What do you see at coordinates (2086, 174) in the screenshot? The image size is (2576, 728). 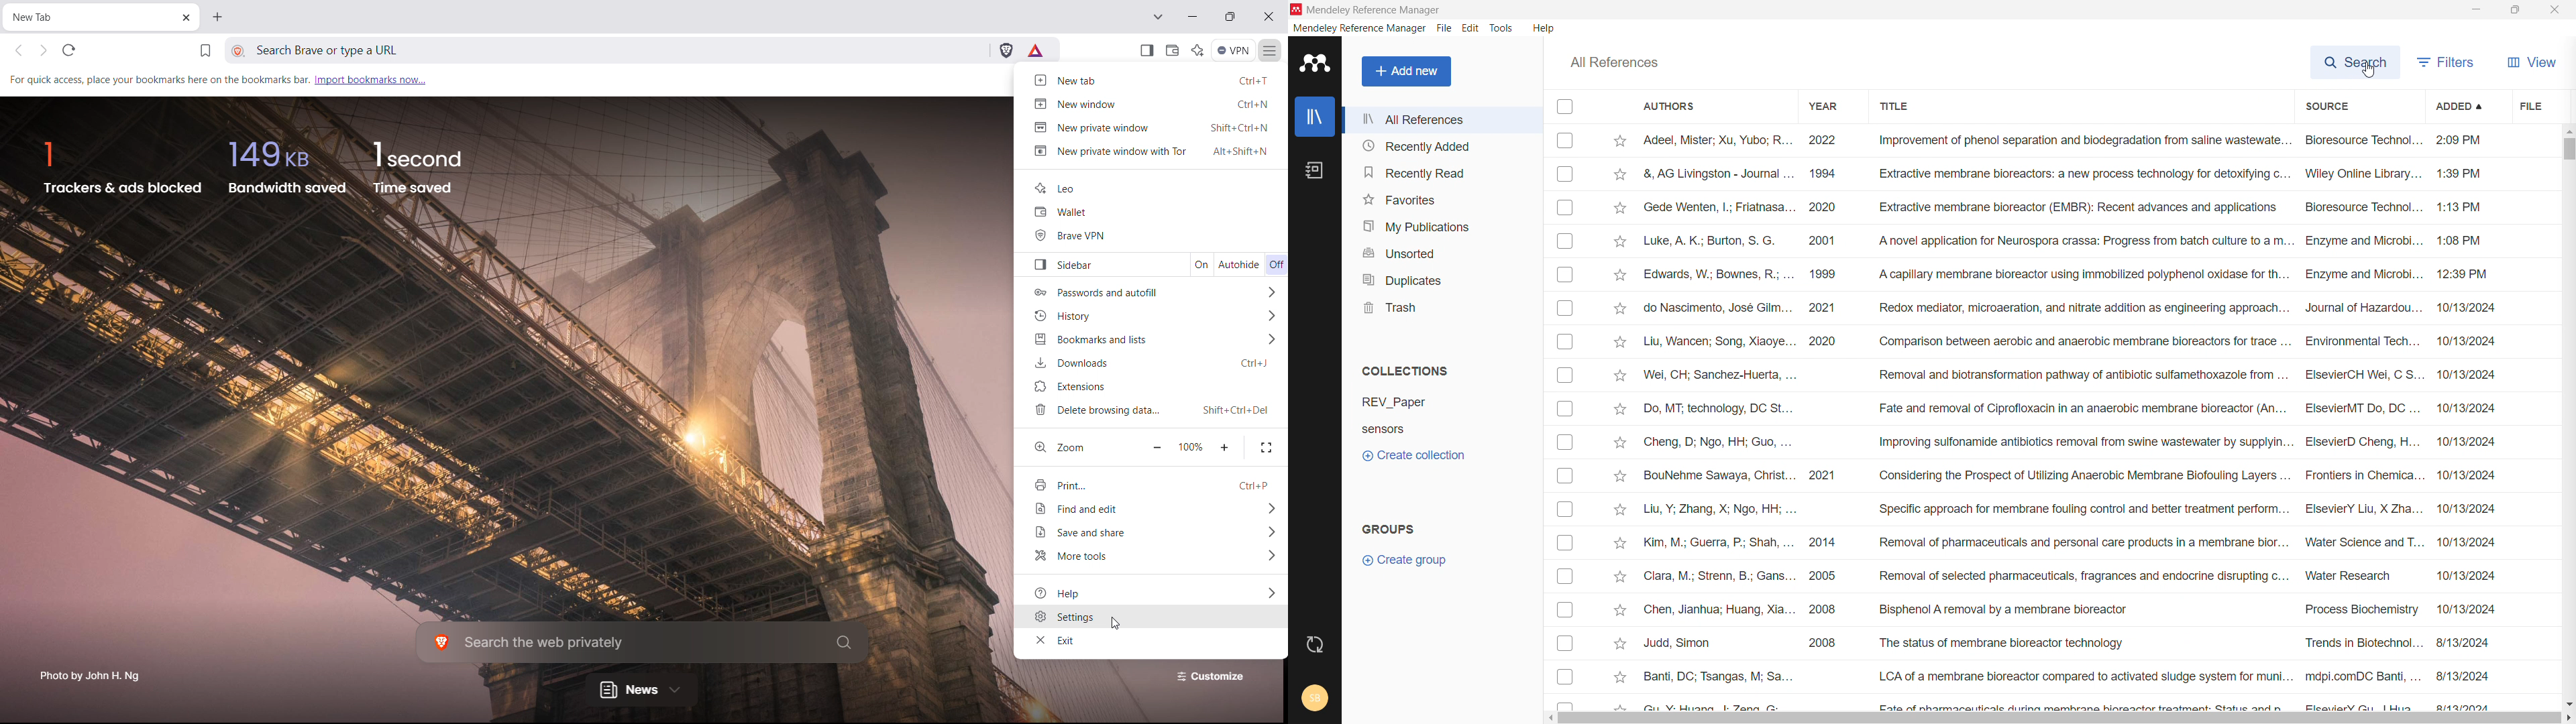 I see `&, AG Livingston - Journal ... 1994 Extractive membrane bioreactors: a new process technology for detoxifying c... Wiley Online Library... 1:39 PM` at bounding box center [2086, 174].